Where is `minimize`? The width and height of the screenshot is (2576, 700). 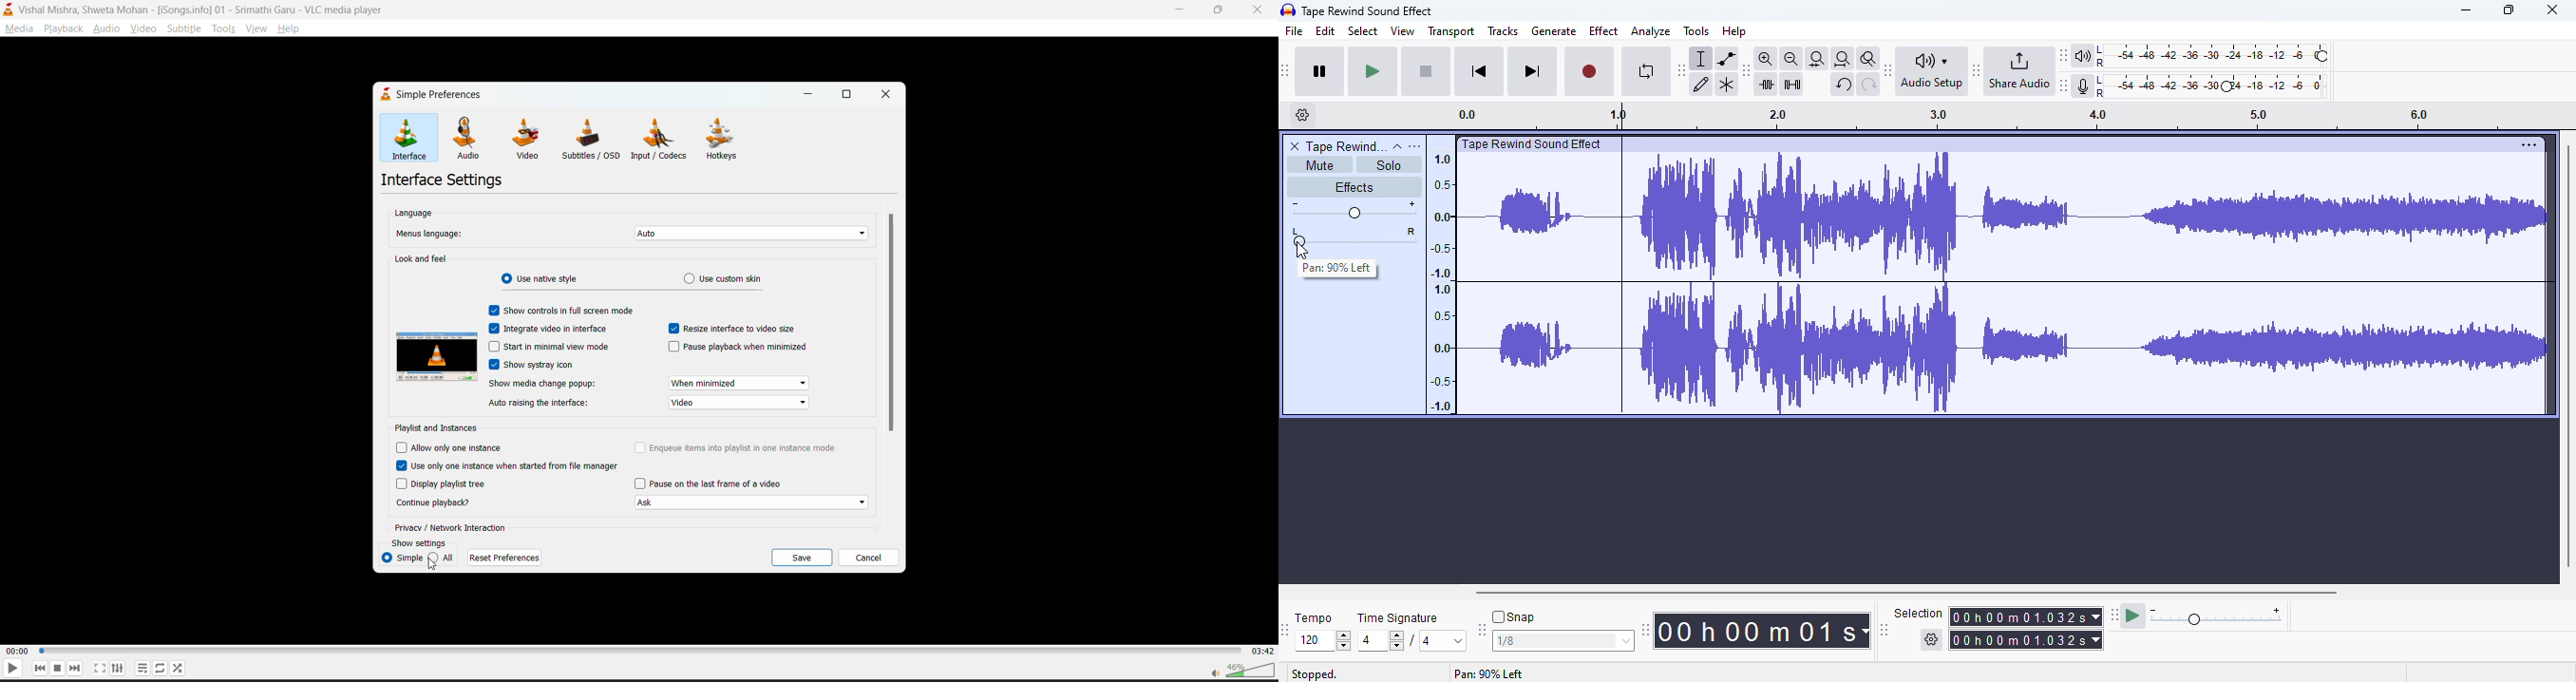
minimize is located at coordinates (805, 93).